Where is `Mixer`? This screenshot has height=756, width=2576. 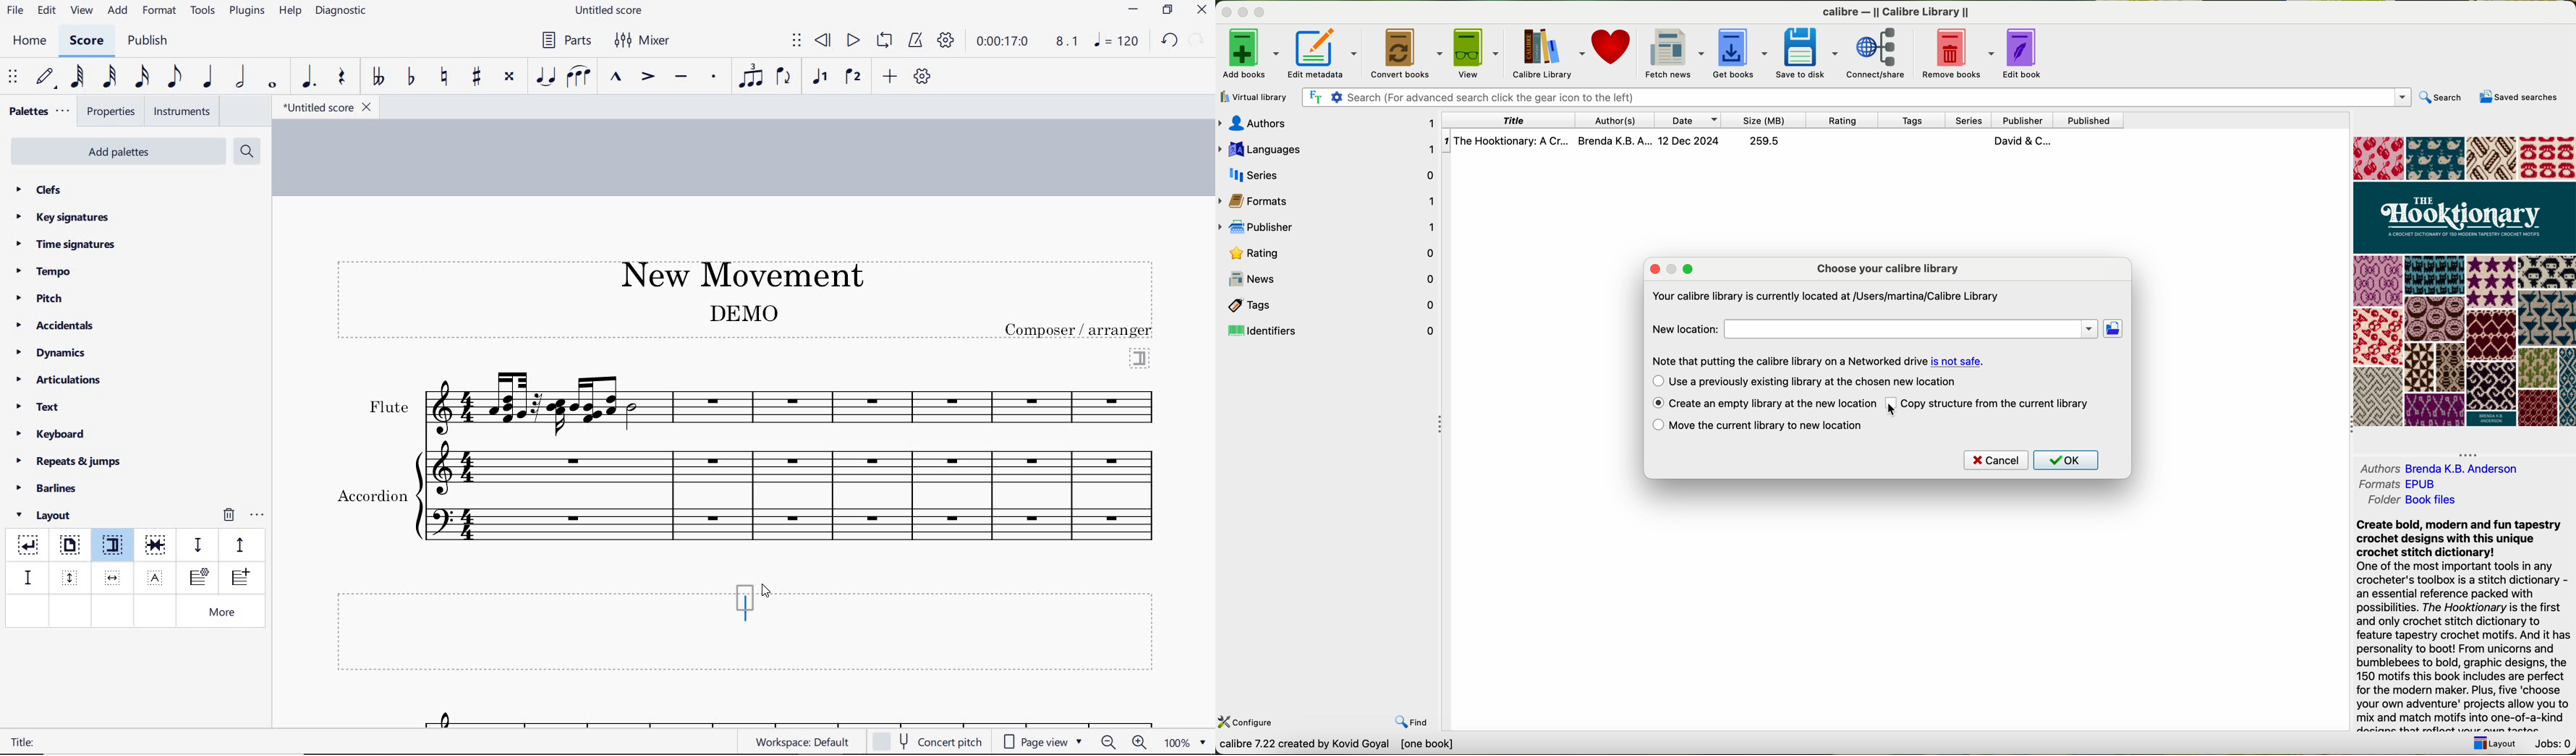 Mixer is located at coordinates (643, 40).